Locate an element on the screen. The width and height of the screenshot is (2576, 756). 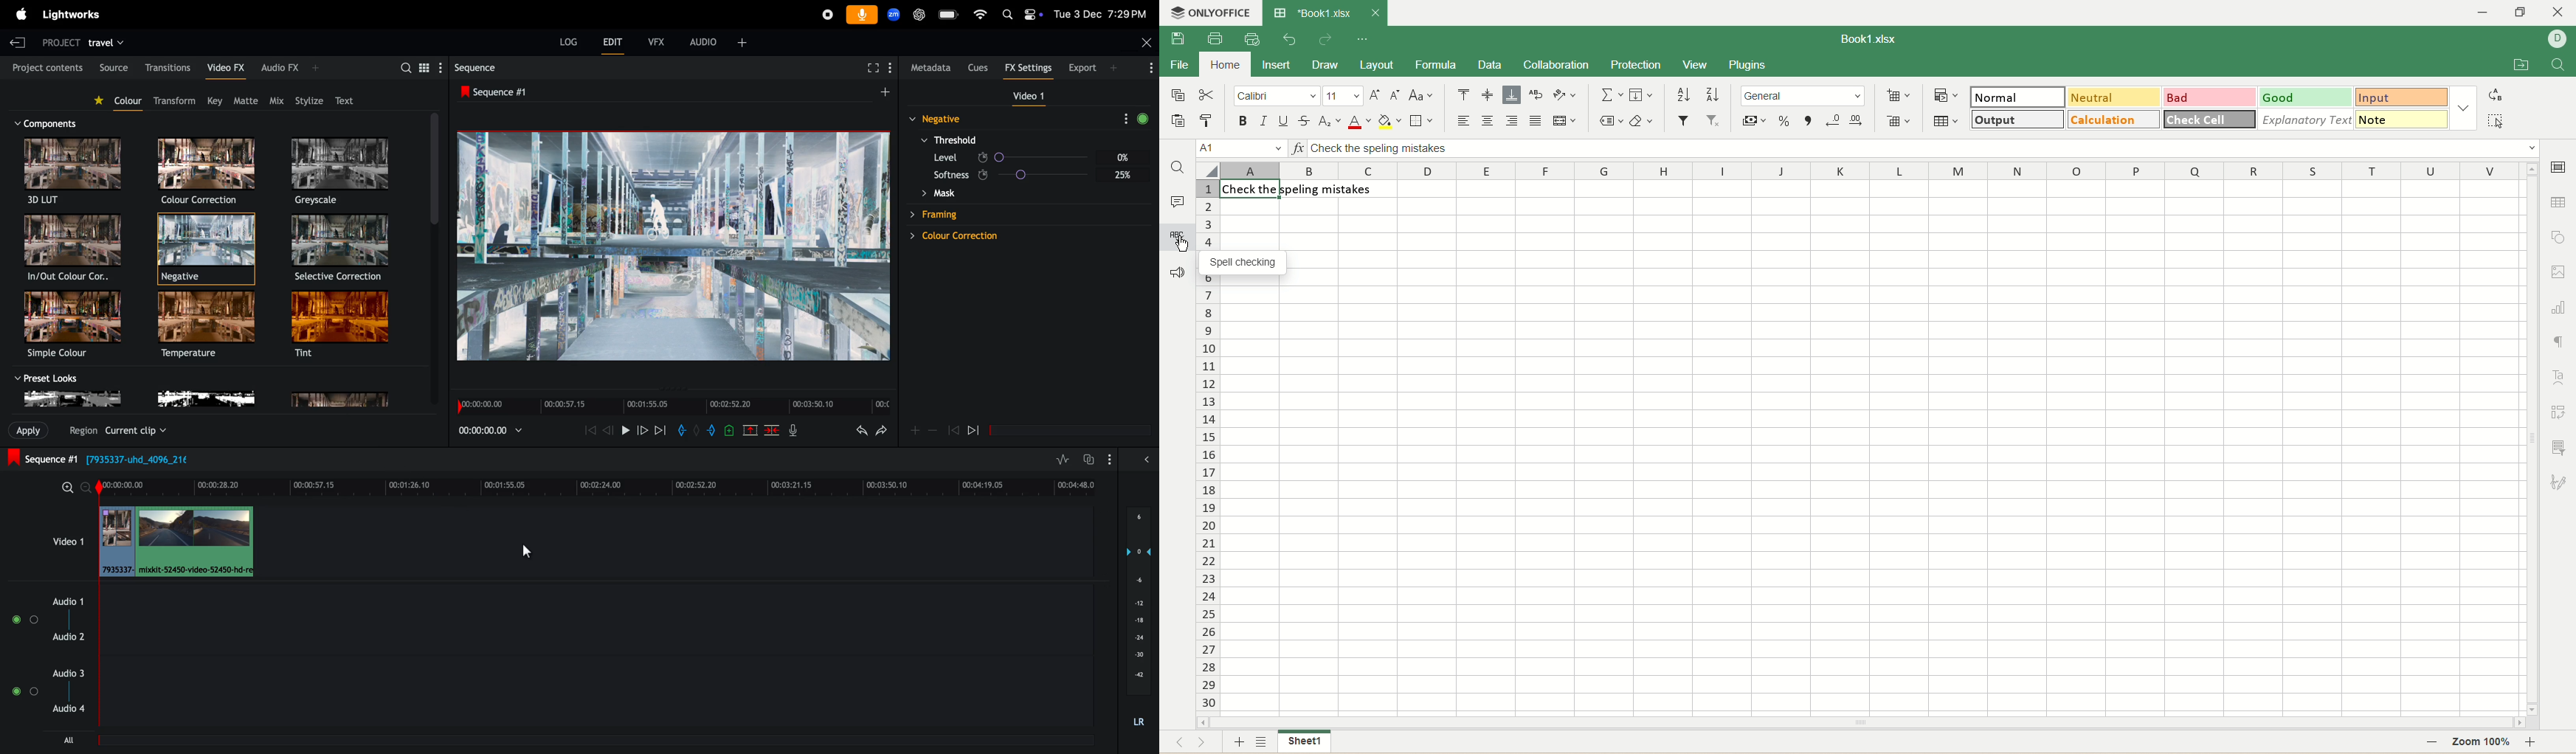
project is located at coordinates (60, 43).